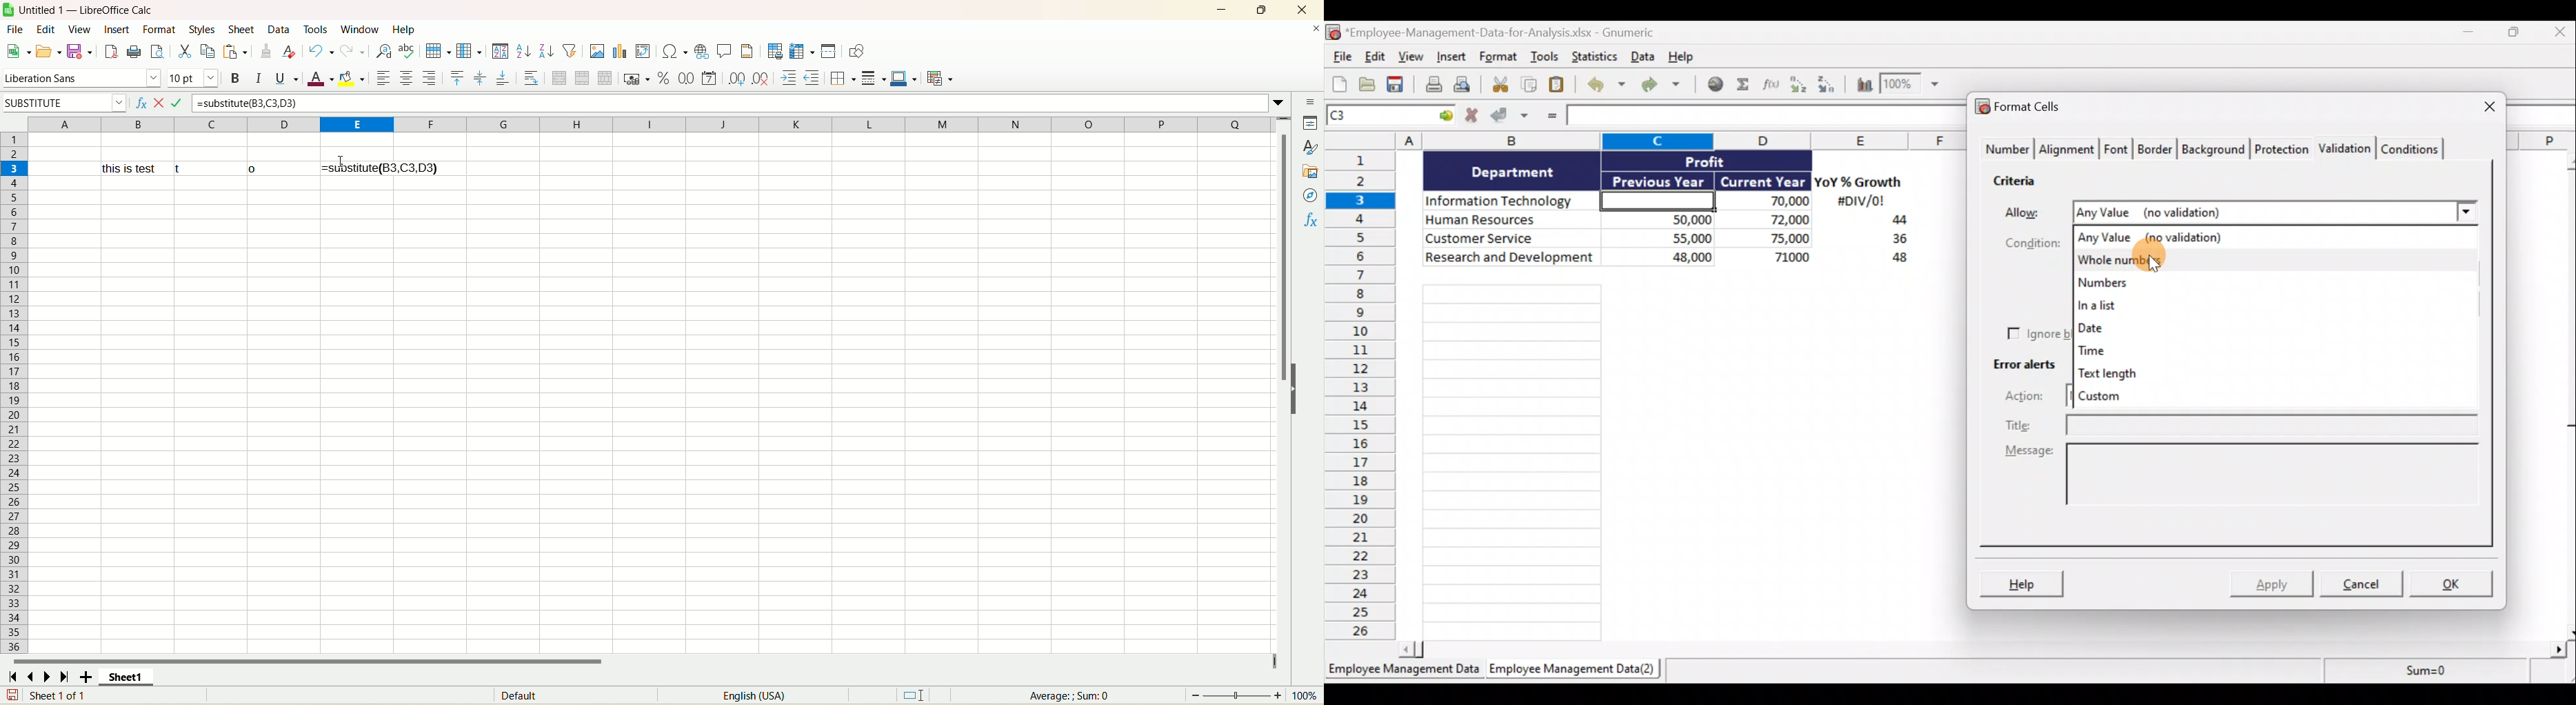 This screenshot has width=2576, height=728. What do you see at coordinates (623, 52) in the screenshot?
I see `insert chart` at bounding box center [623, 52].